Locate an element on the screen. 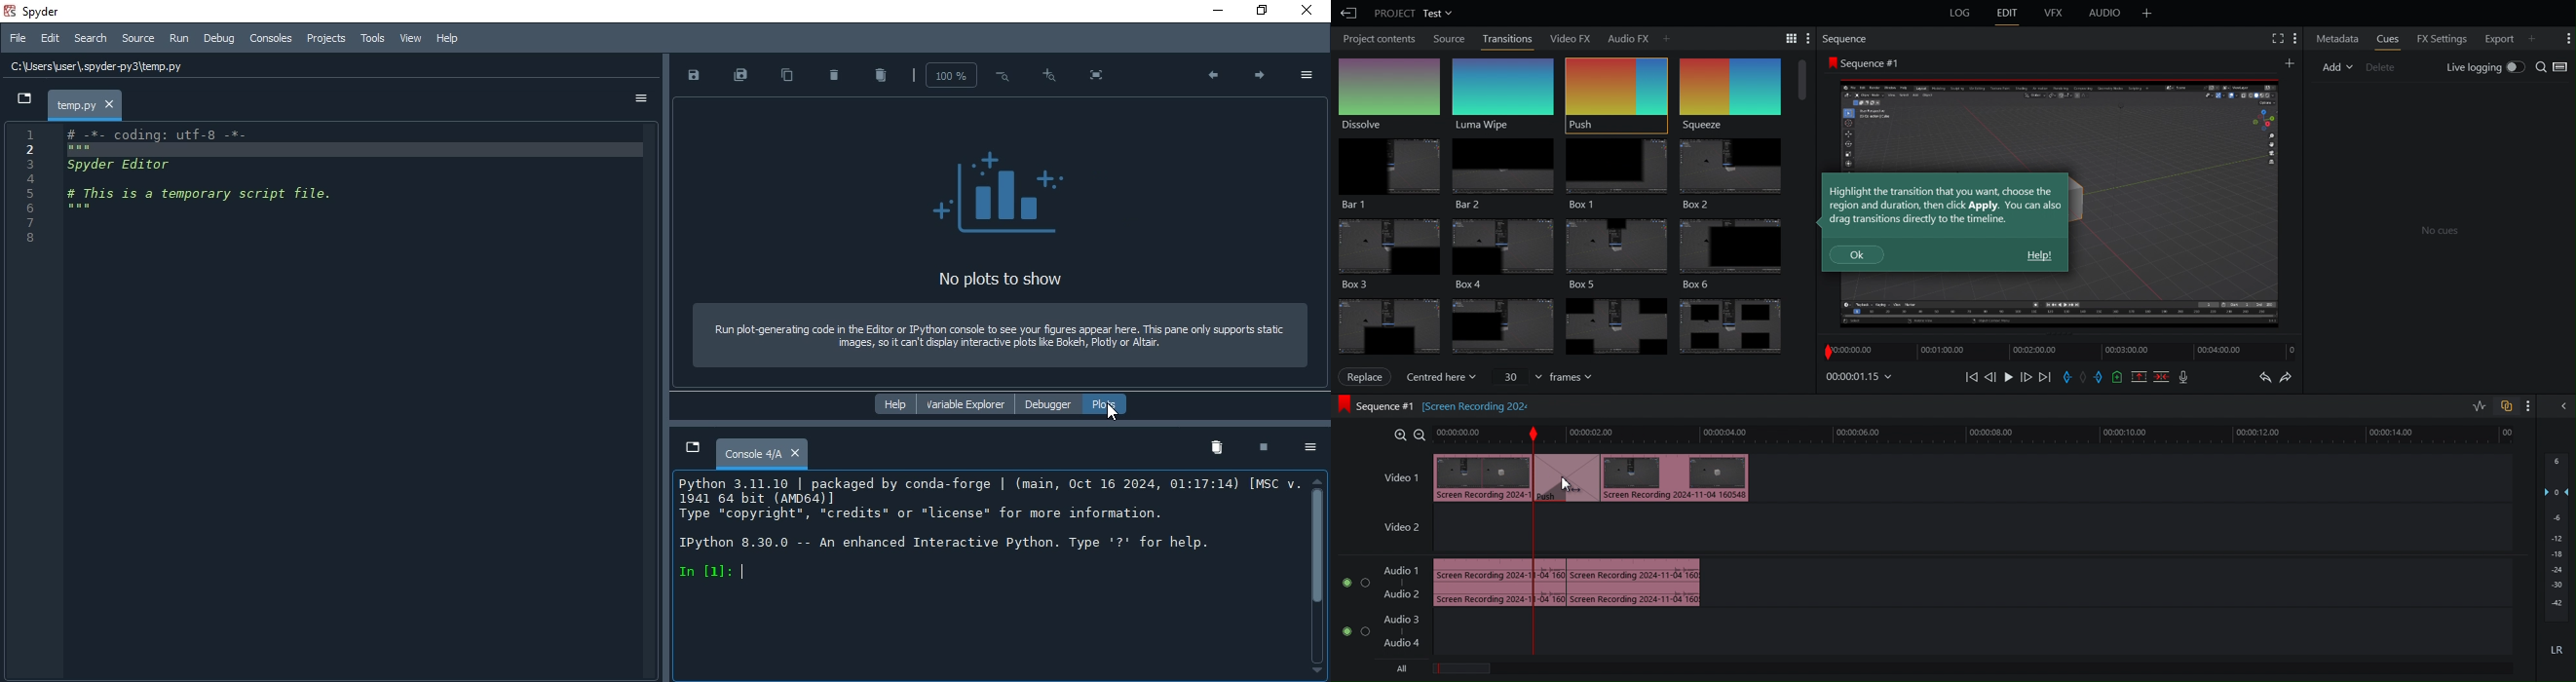  image is located at coordinates (997, 188).